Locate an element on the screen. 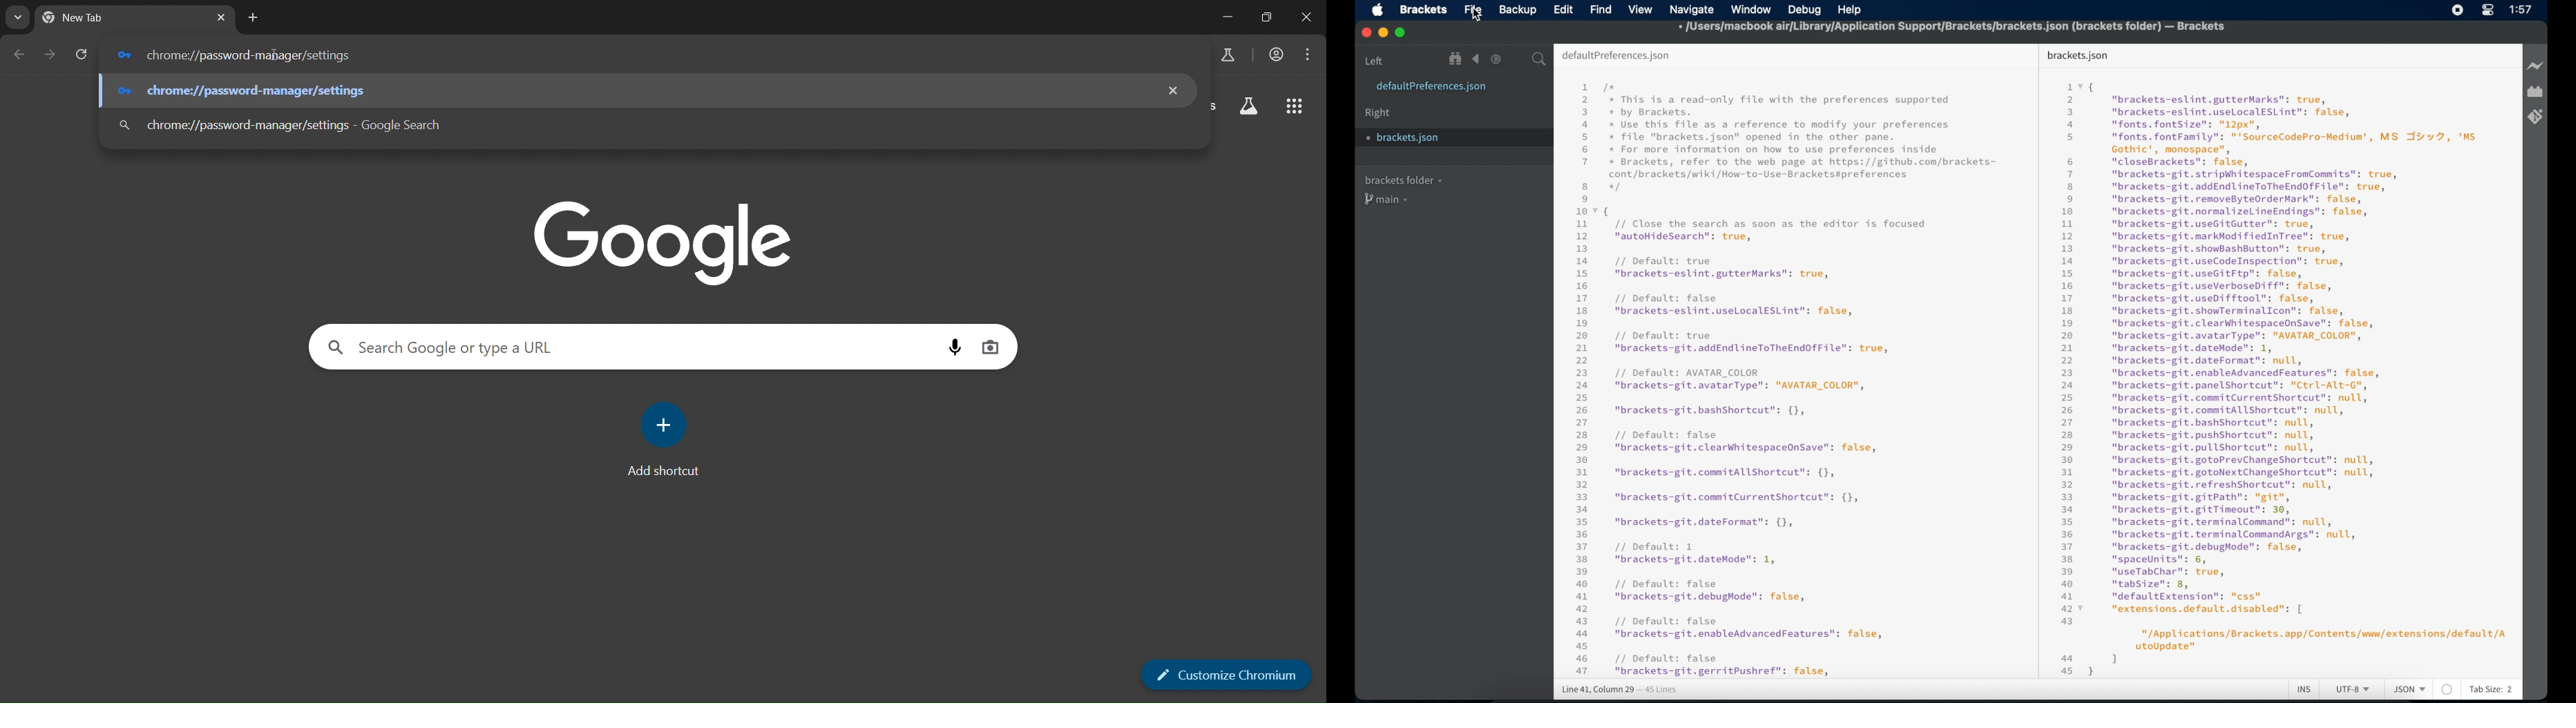 This screenshot has width=2576, height=728. maximize is located at coordinates (1401, 33).